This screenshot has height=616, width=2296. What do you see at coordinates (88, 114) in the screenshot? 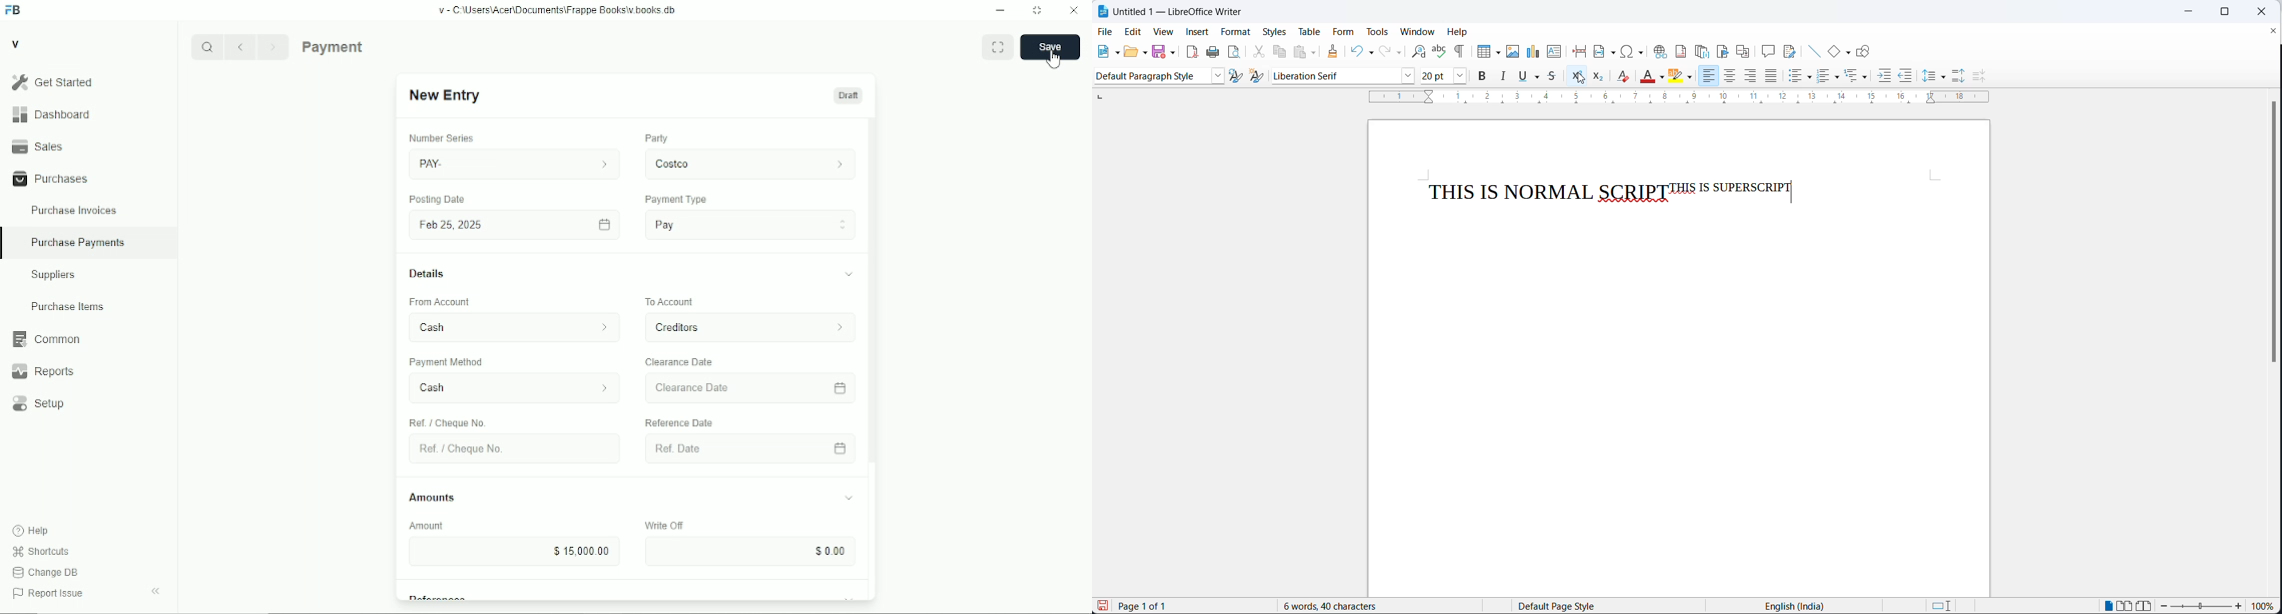
I see `Dashboard` at bounding box center [88, 114].